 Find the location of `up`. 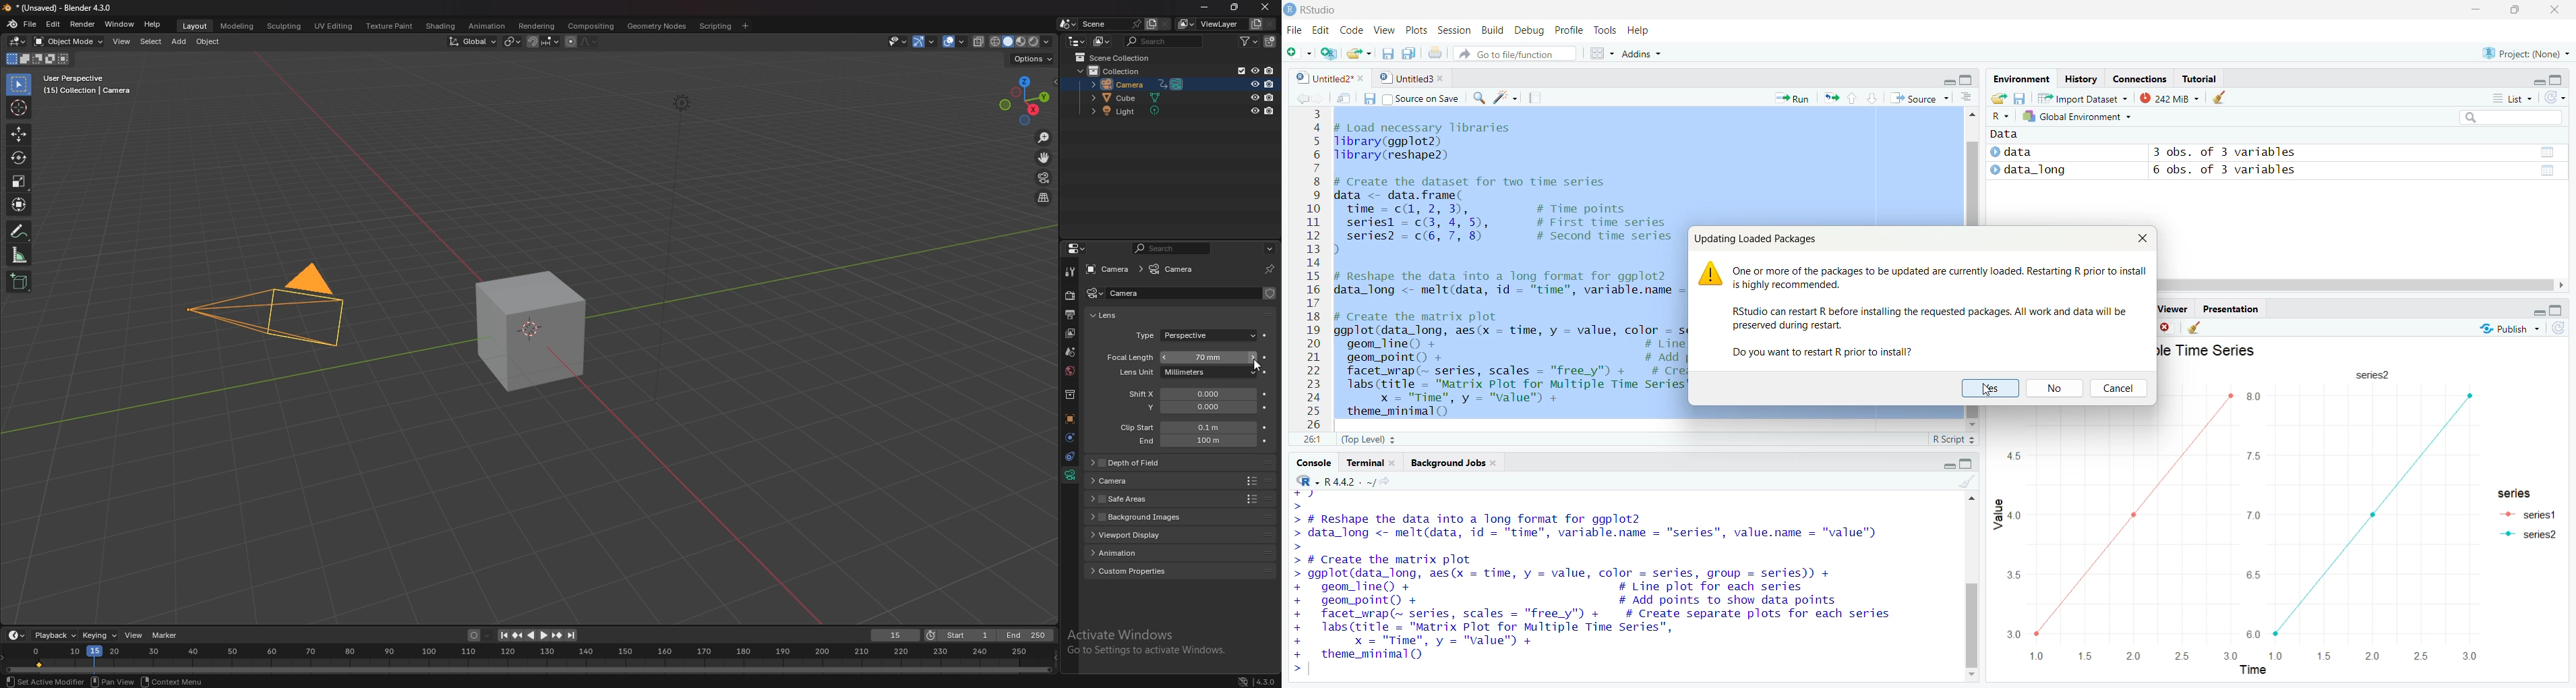

up is located at coordinates (1851, 98).